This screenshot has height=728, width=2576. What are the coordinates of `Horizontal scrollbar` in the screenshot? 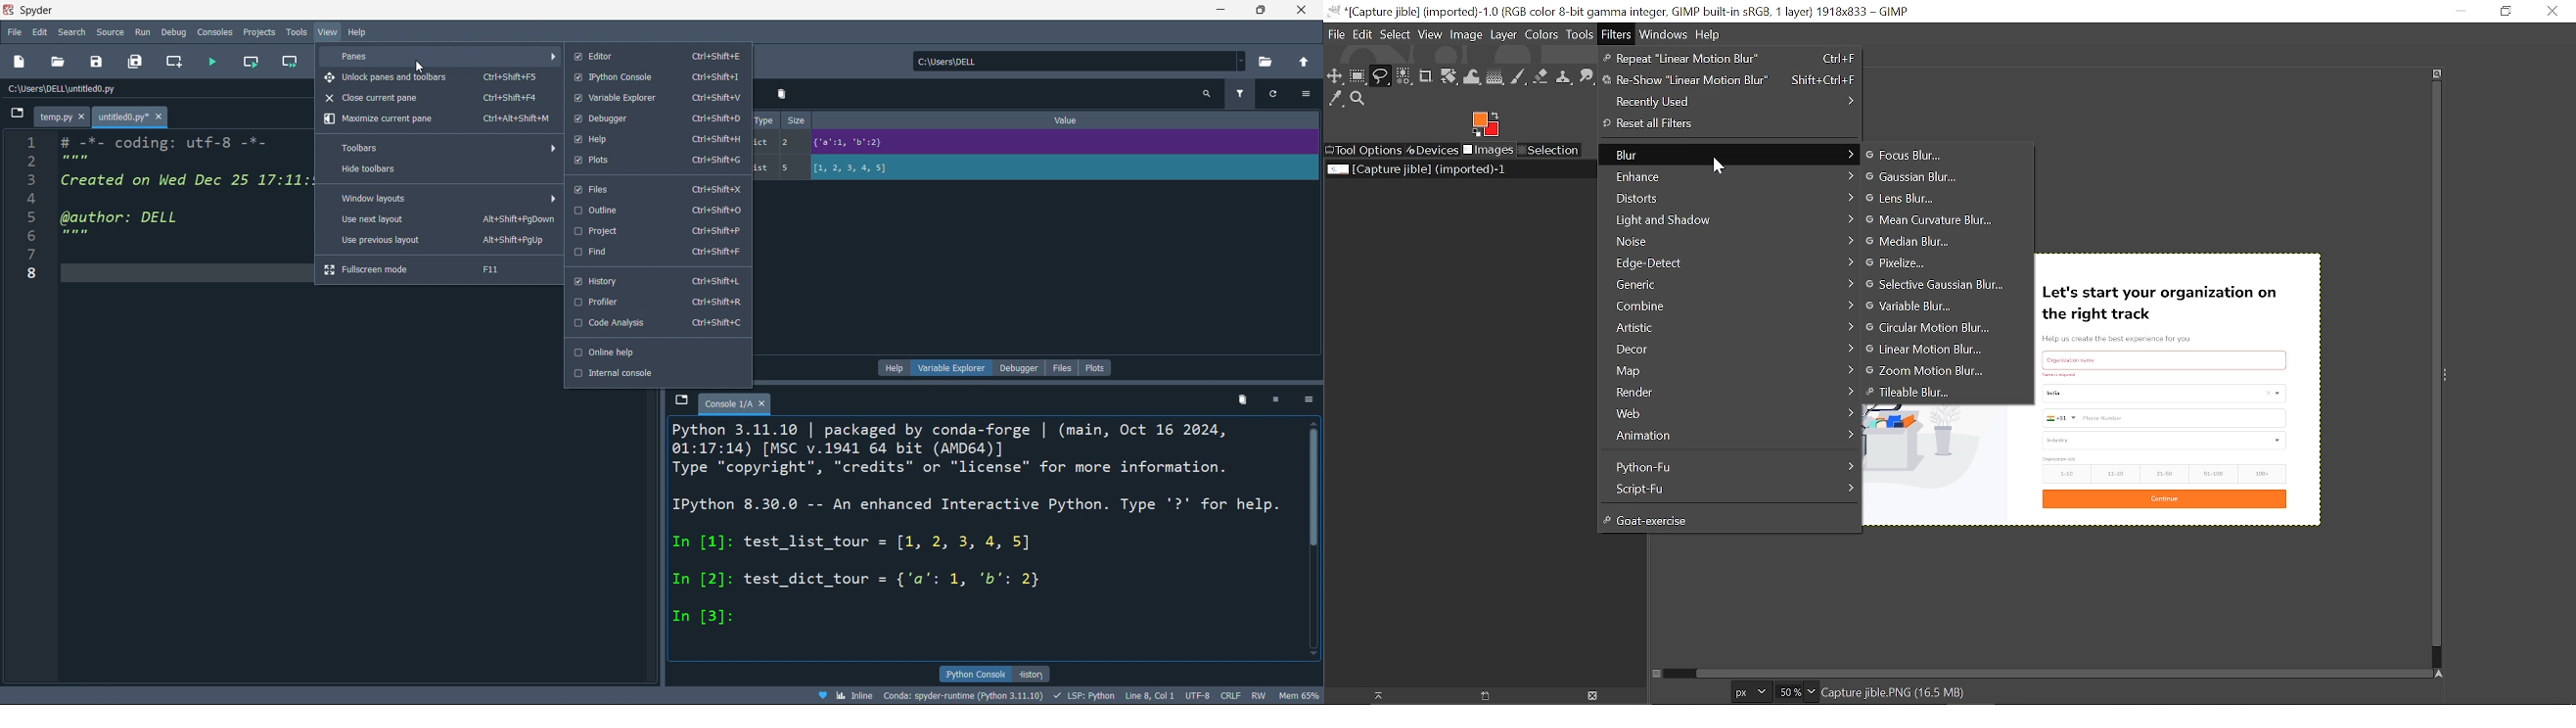 It's located at (2052, 670).